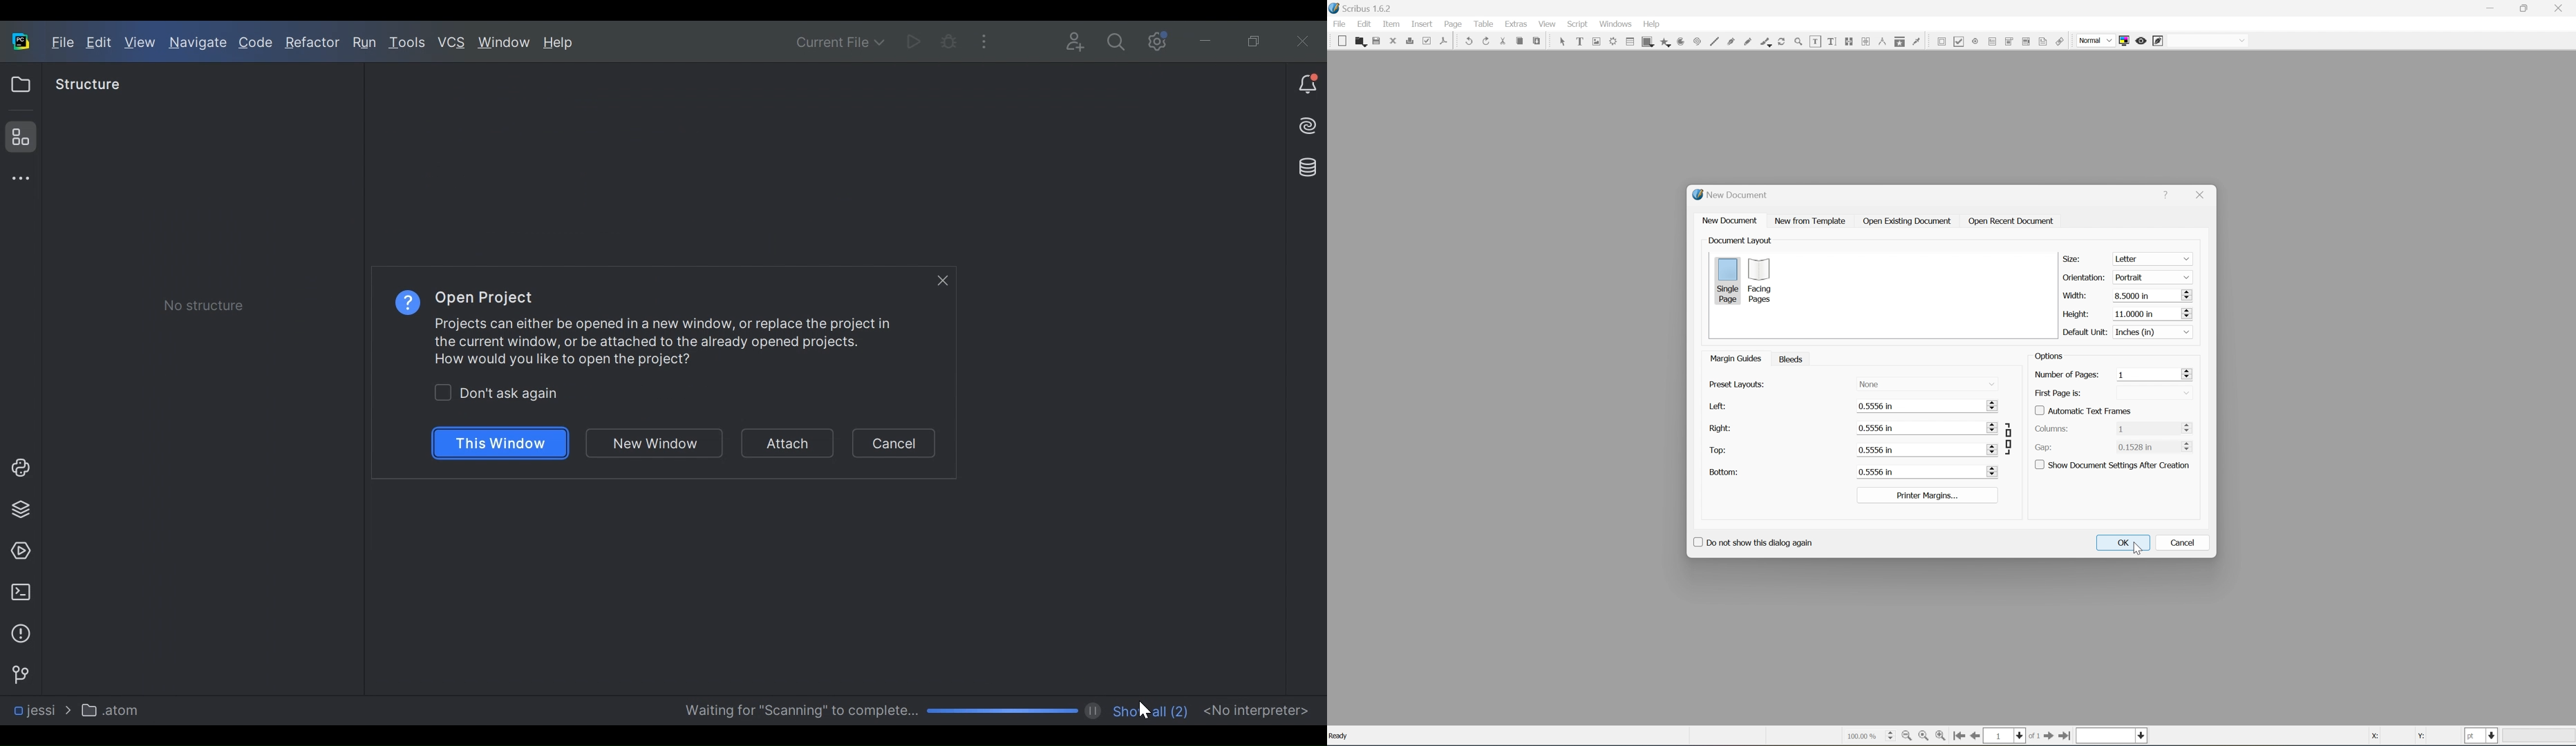 The image size is (2576, 756). Describe the element at coordinates (2115, 463) in the screenshot. I see `show document settings after creation` at that location.